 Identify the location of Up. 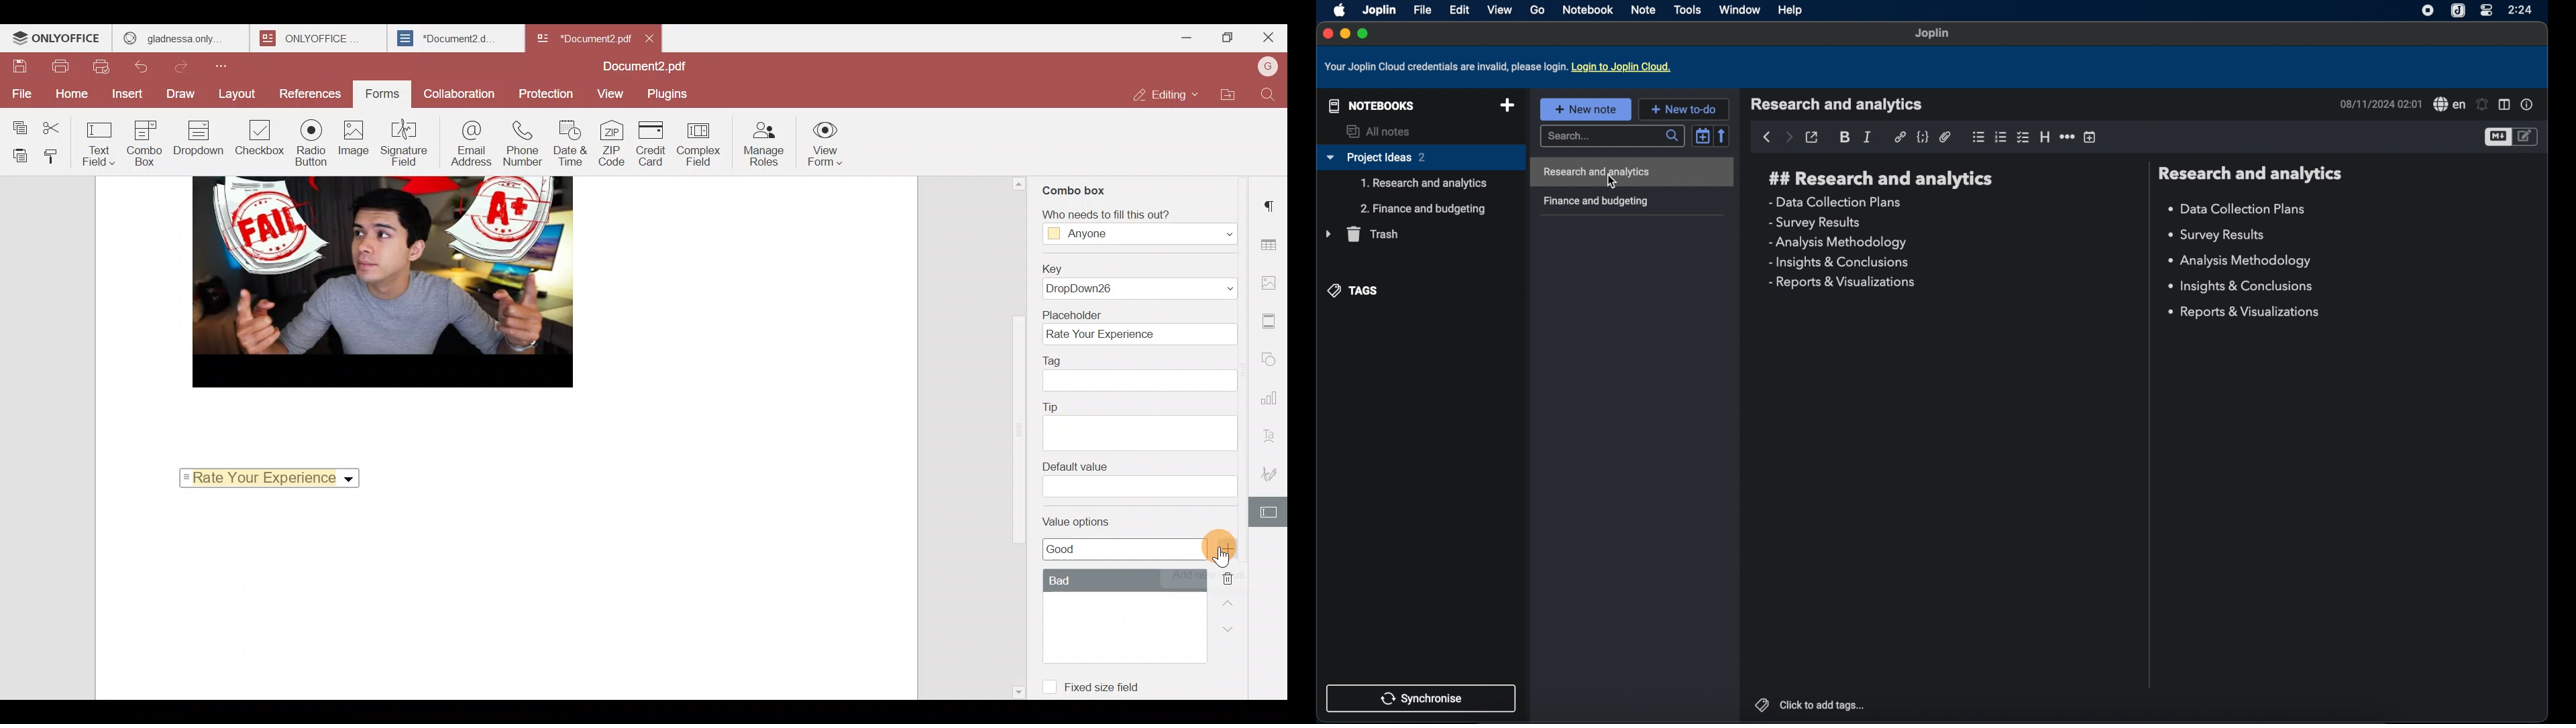
(1229, 607).